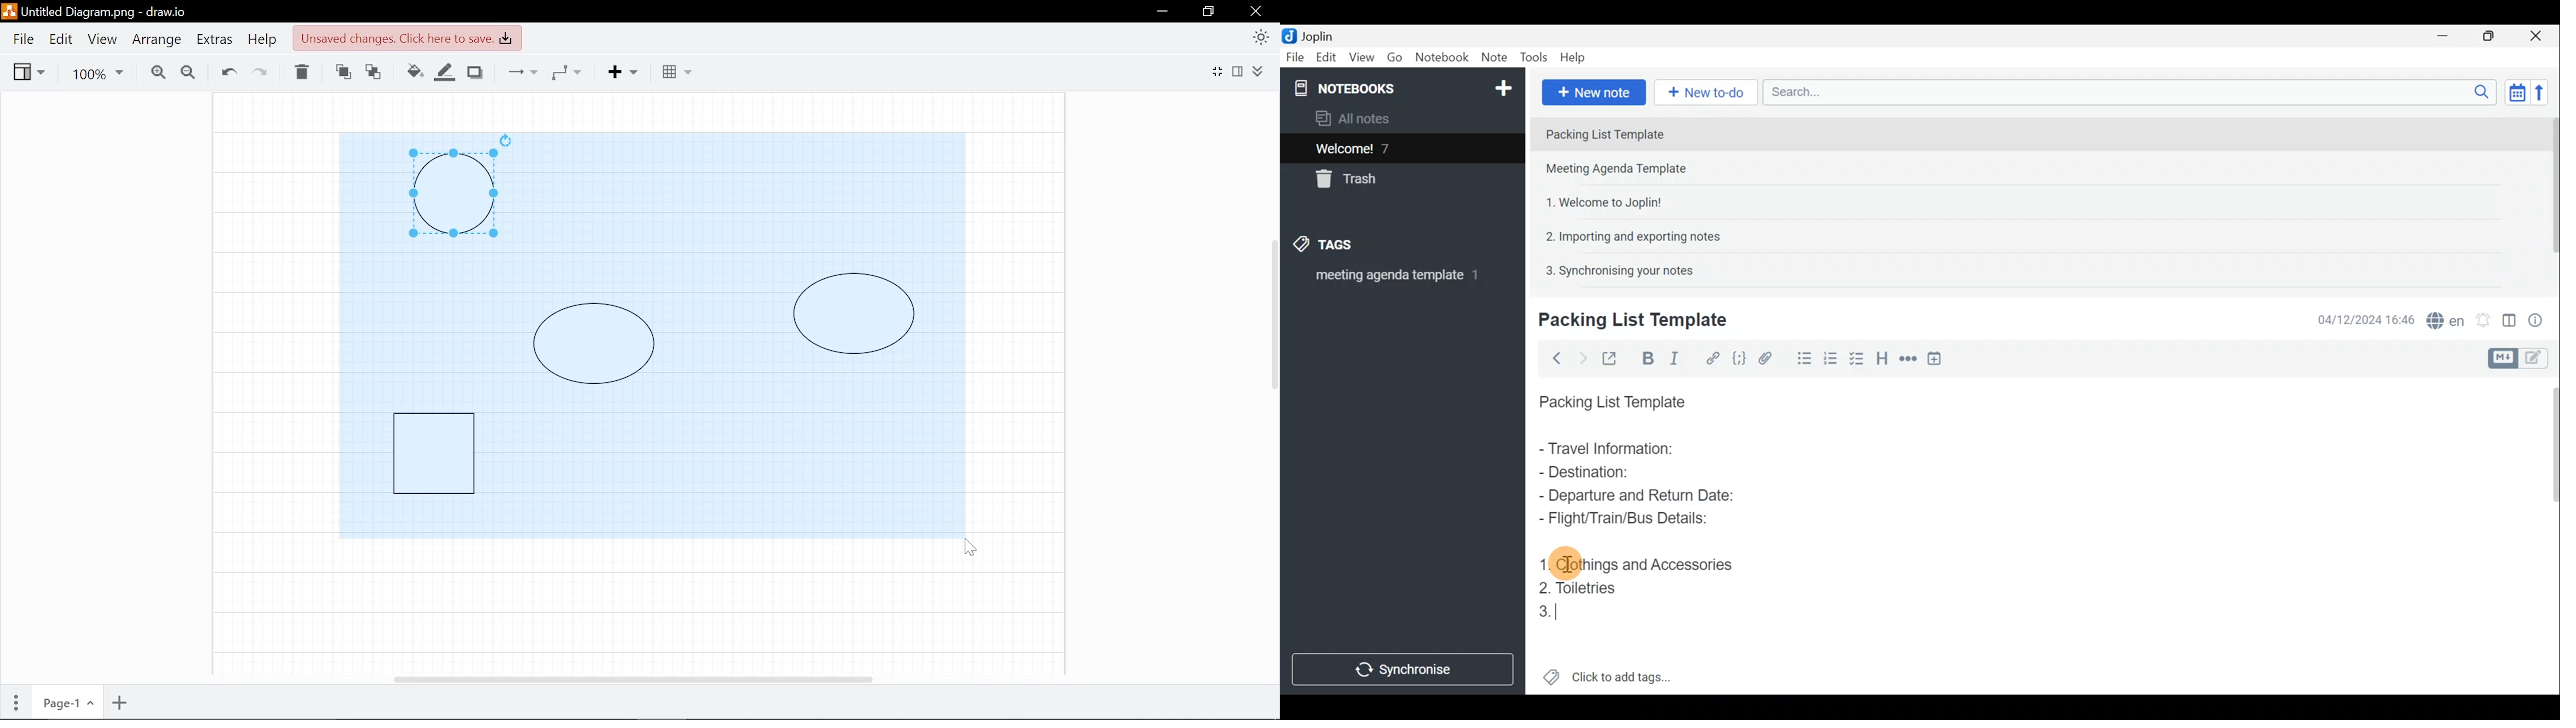 This screenshot has width=2576, height=728. Describe the element at coordinates (414, 71) in the screenshot. I see `Fill color` at that location.